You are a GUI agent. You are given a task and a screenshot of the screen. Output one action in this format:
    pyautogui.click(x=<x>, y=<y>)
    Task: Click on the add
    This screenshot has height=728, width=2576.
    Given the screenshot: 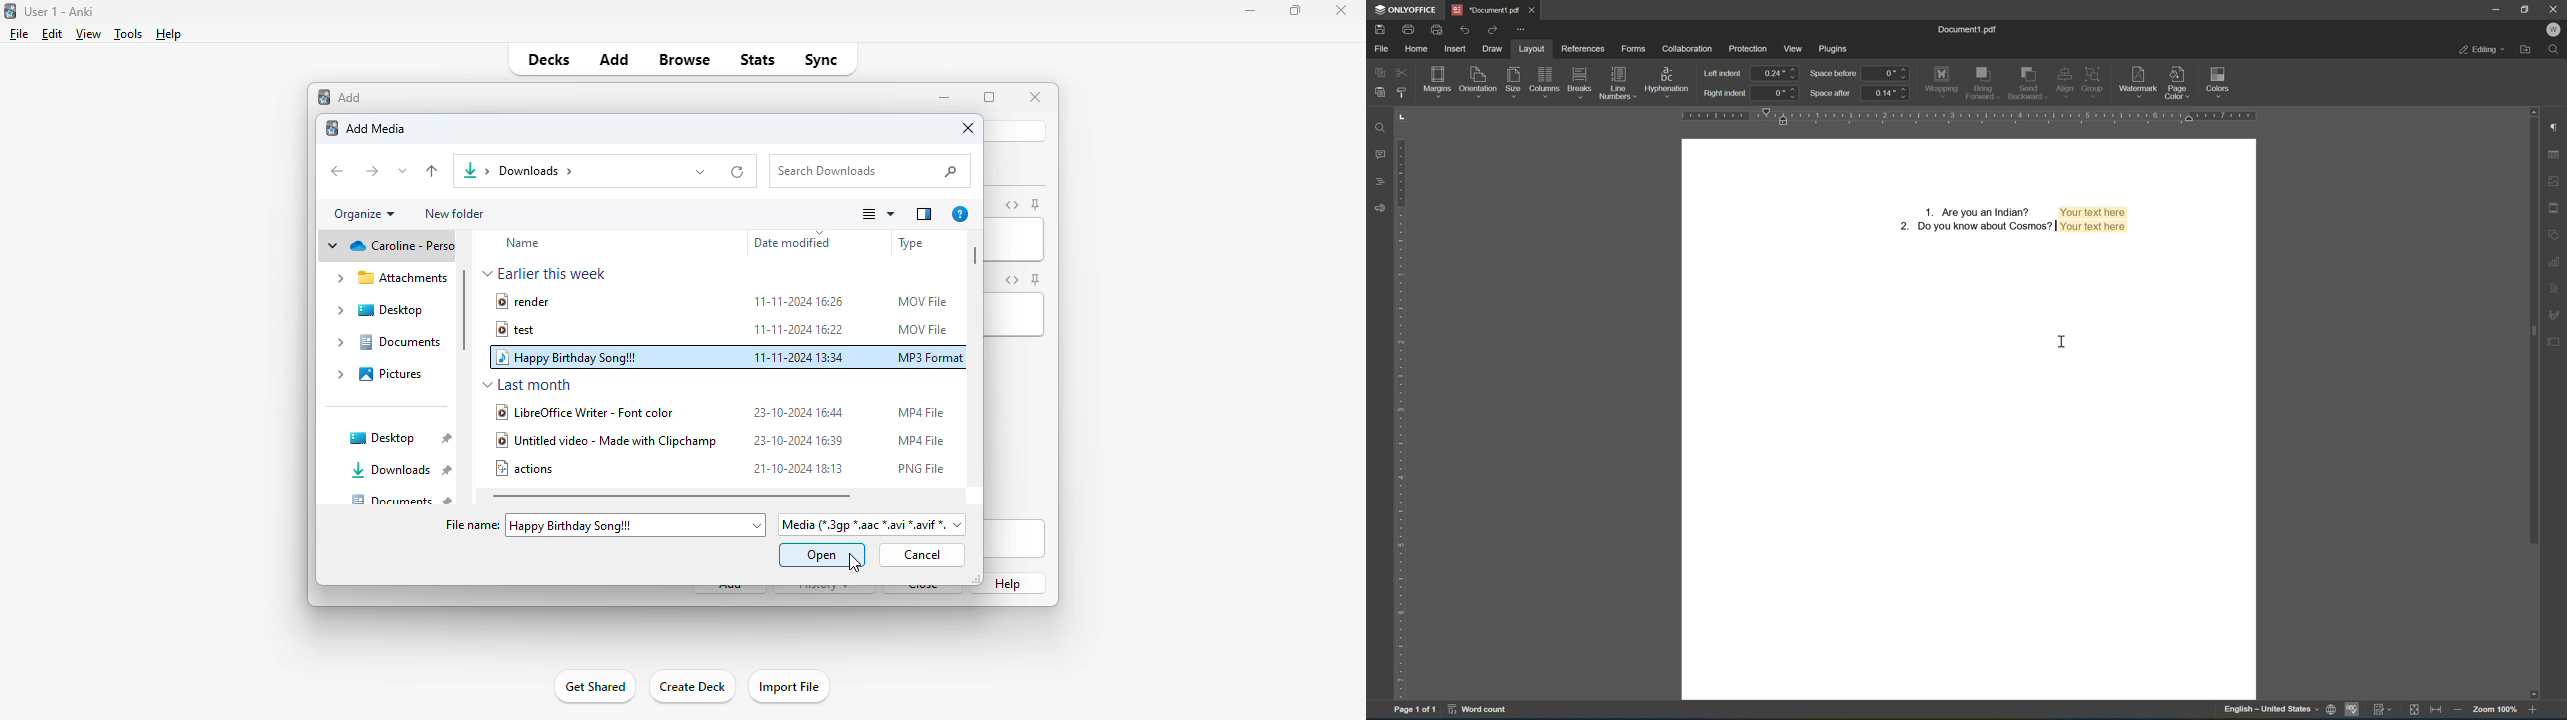 What is the action you would take?
    pyautogui.click(x=615, y=60)
    